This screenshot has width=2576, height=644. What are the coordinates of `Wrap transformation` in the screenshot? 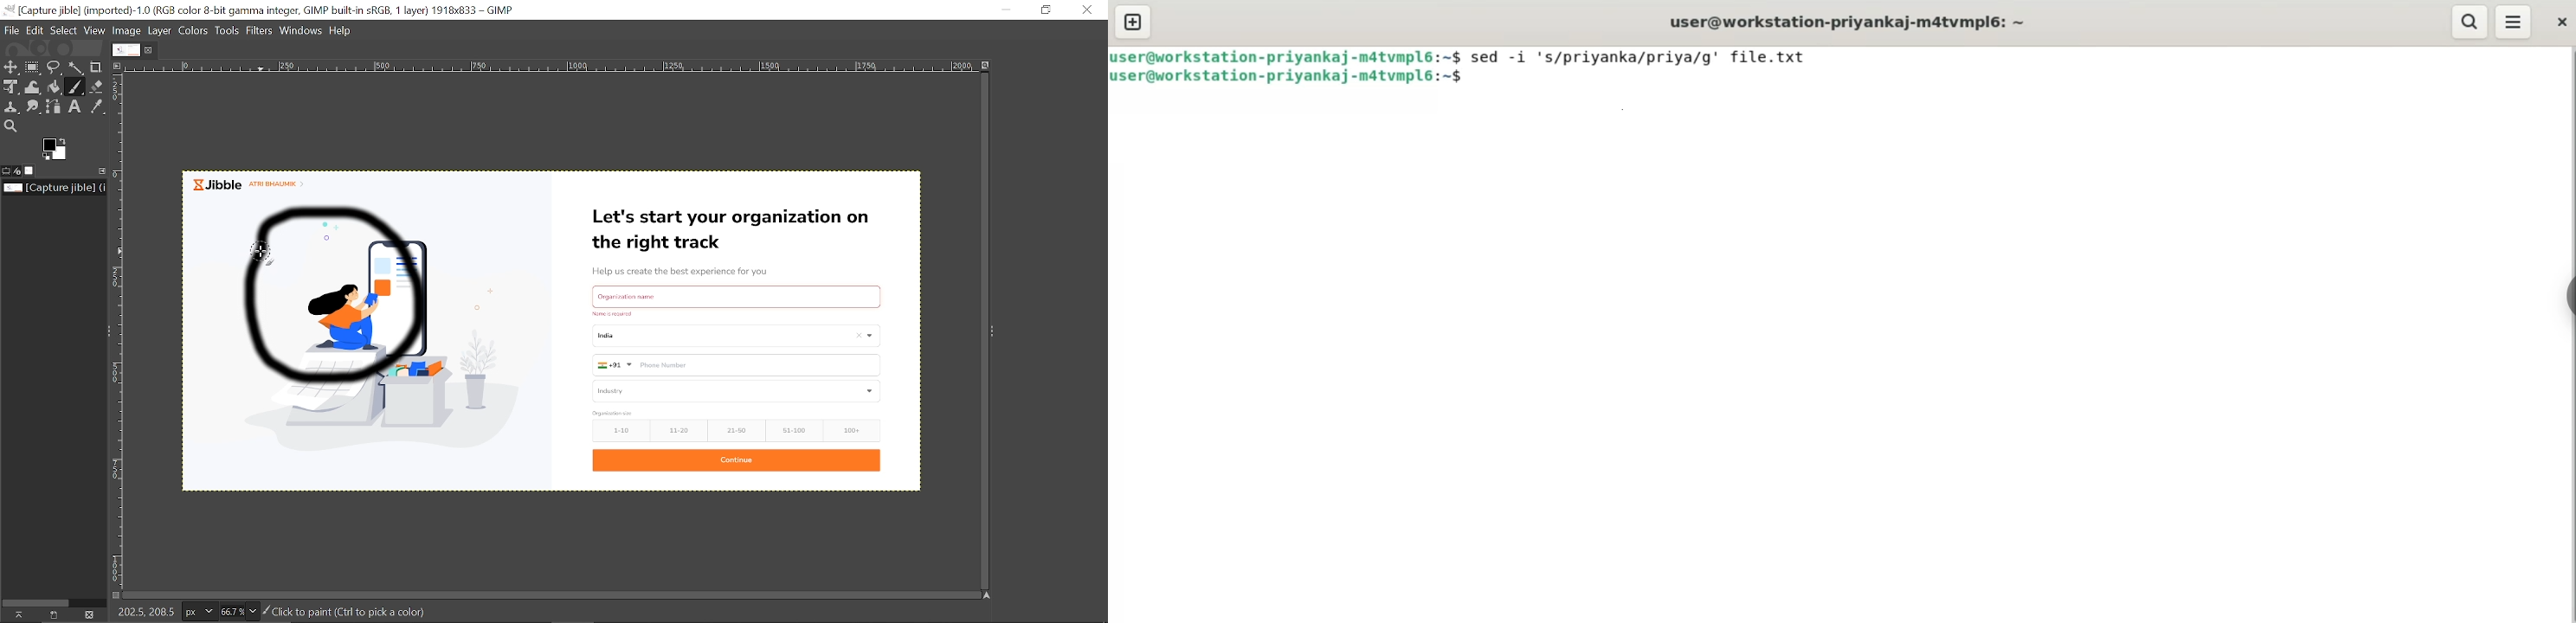 It's located at (34, 87).